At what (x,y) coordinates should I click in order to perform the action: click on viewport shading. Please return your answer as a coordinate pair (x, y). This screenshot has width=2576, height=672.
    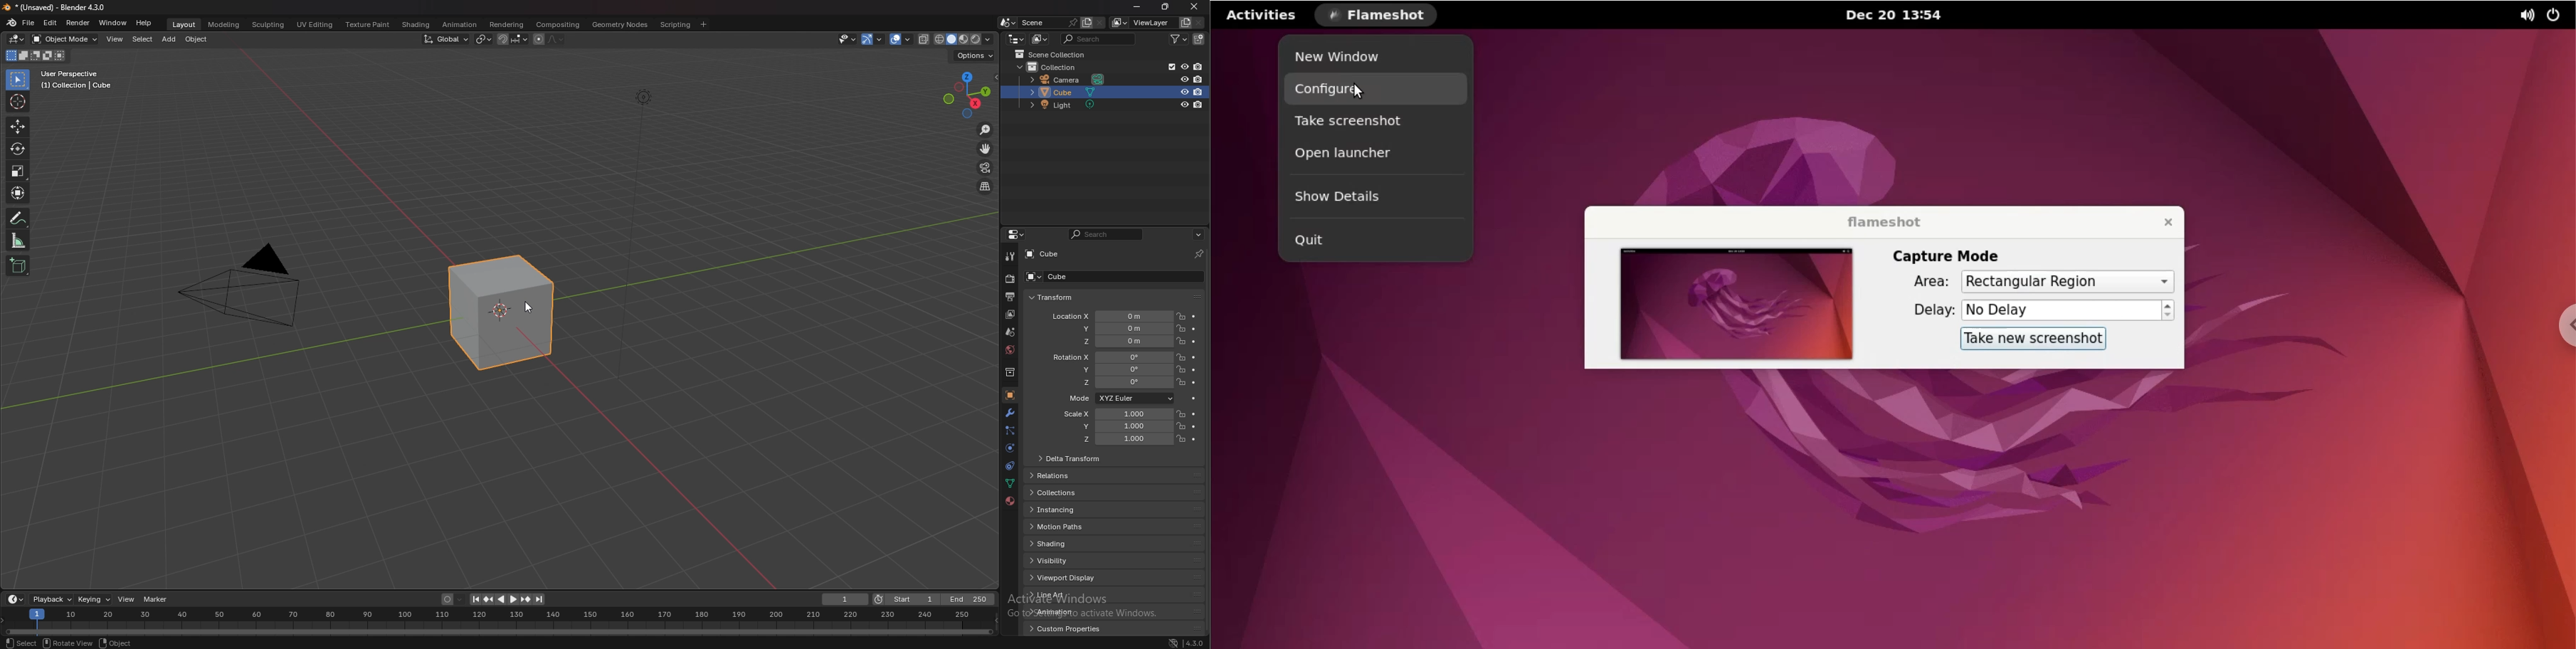
    Looking at the image, I should click on (963, 39).